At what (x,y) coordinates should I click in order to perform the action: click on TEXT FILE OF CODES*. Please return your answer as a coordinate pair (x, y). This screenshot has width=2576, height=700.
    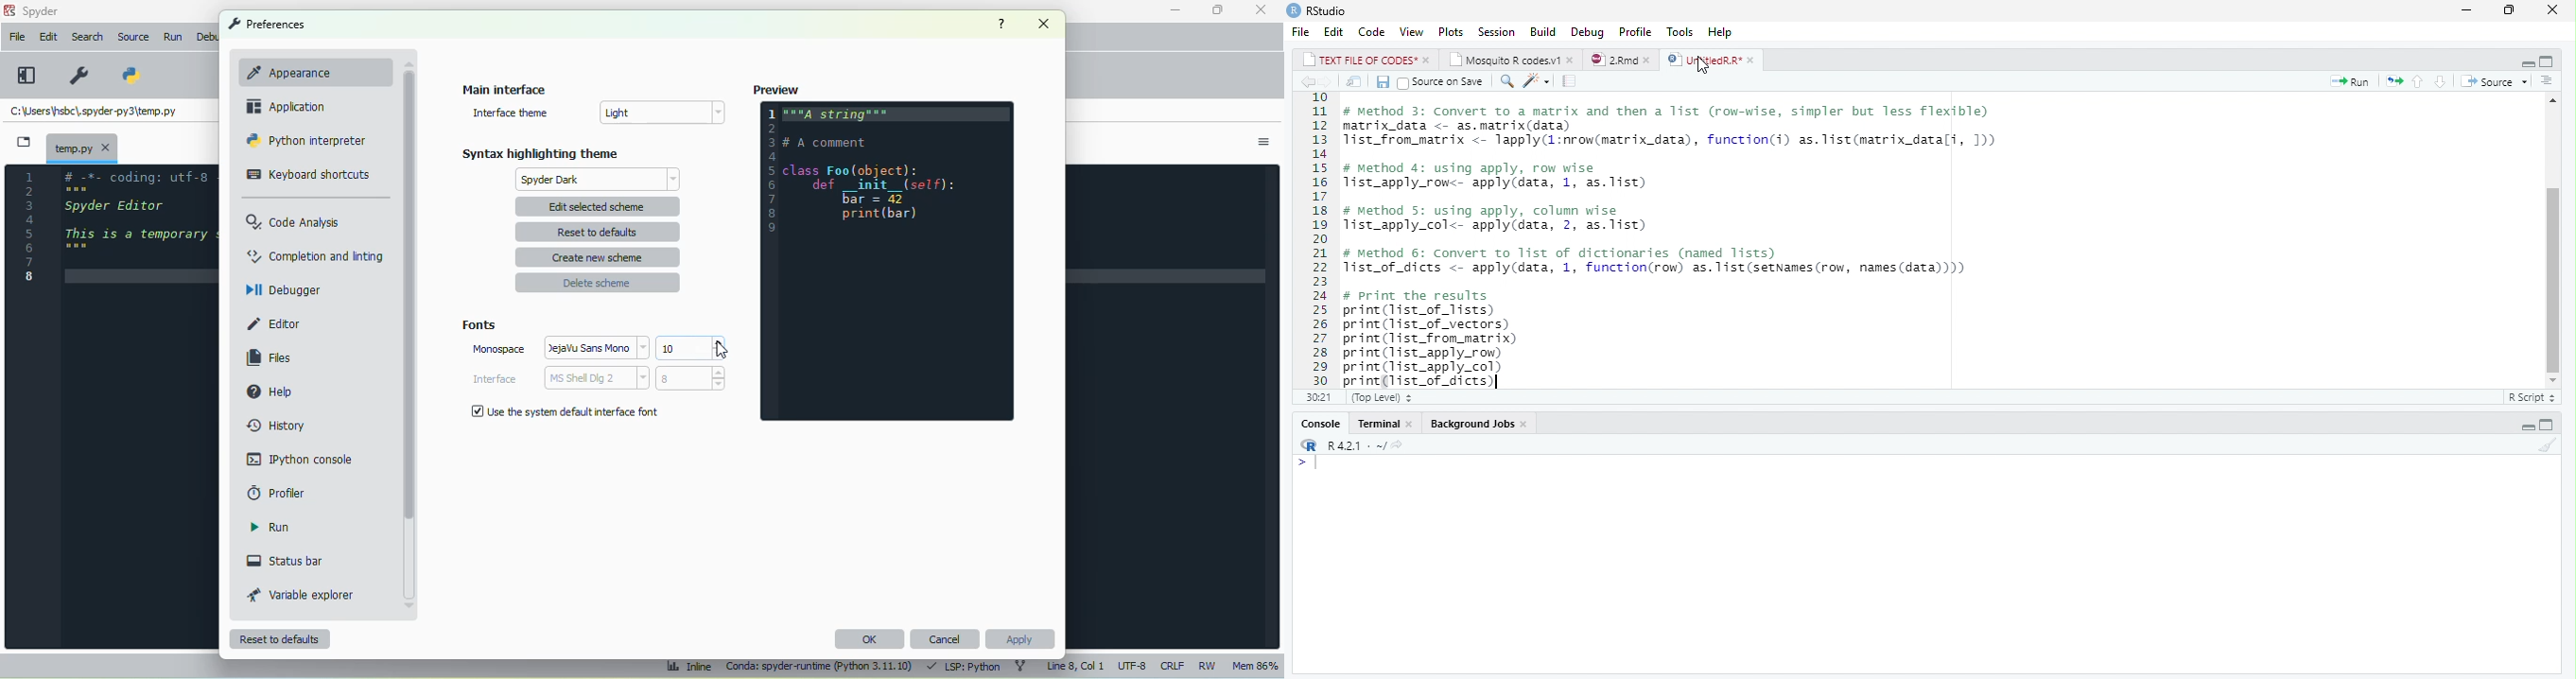
    Looking at the image, I should click on (1366, 60).